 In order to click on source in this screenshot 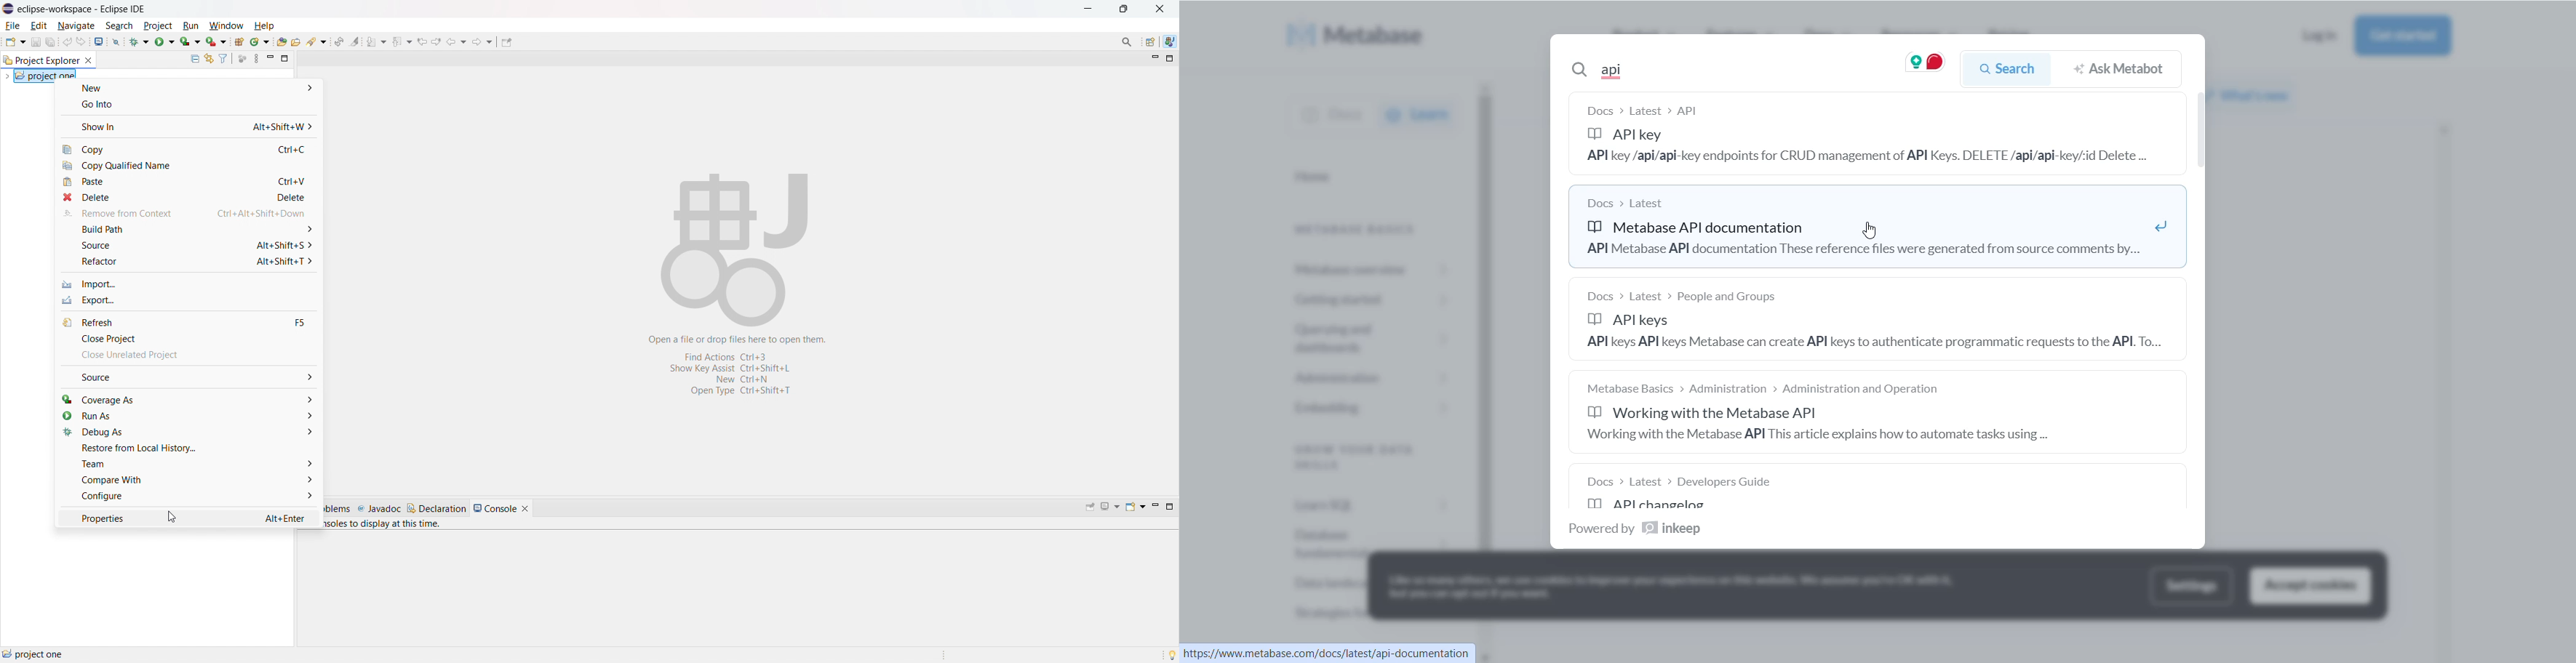, I will do `click(187, 245)`.